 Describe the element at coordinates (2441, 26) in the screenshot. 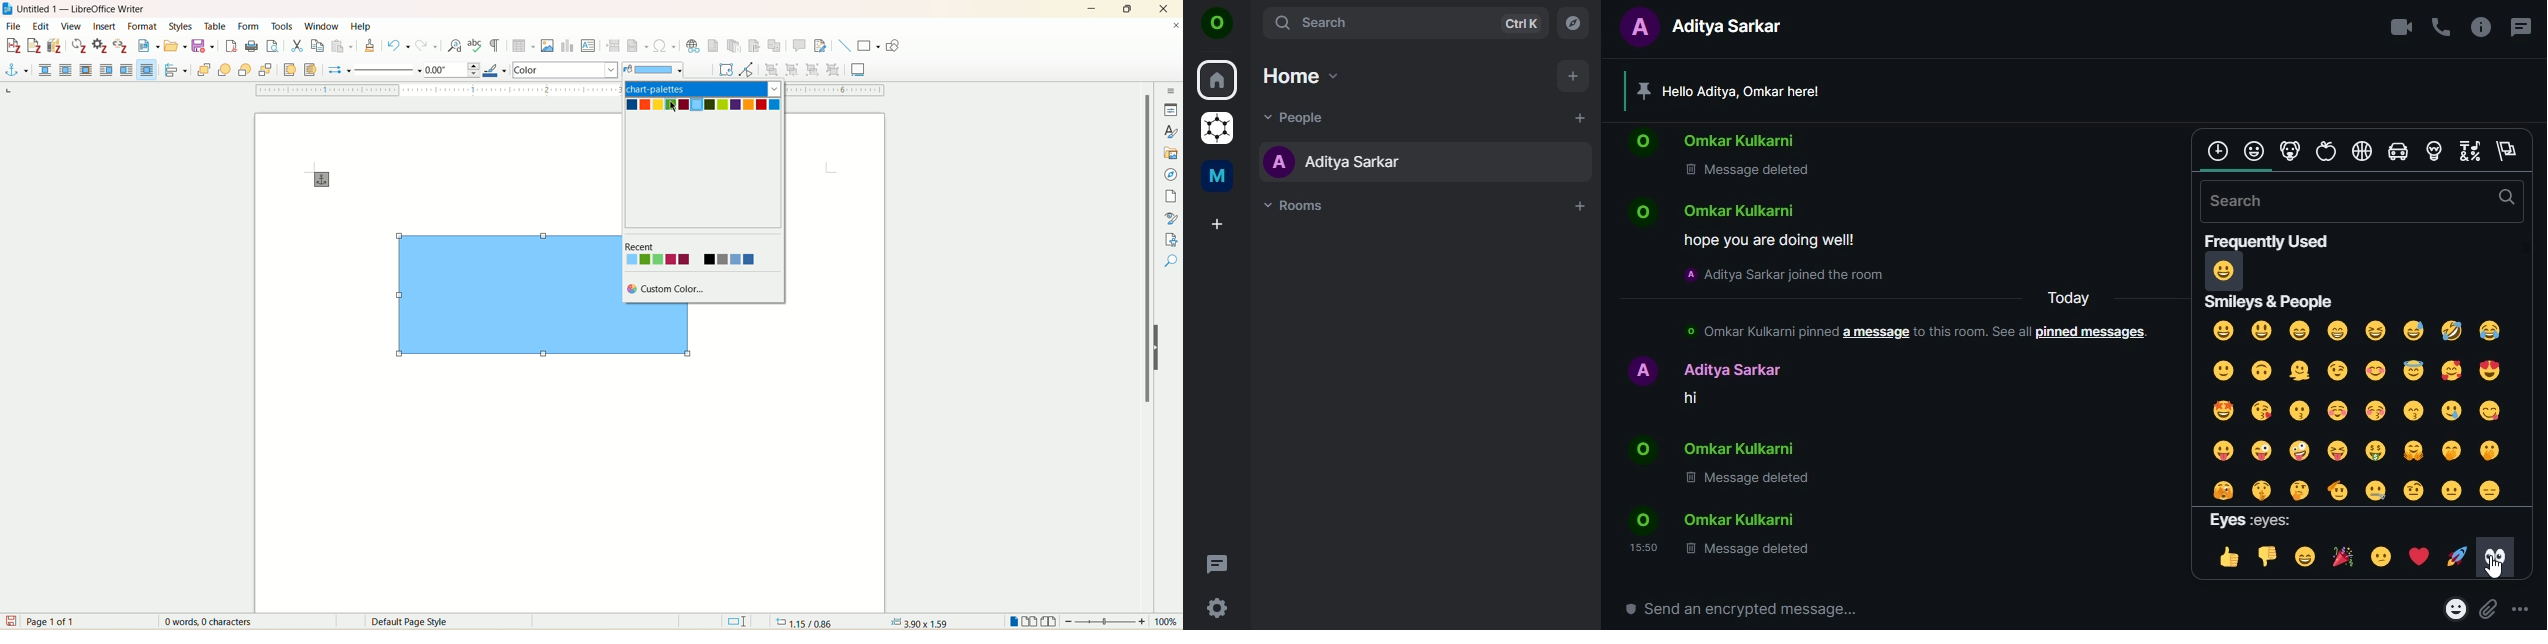

I see `voice call` at that location.